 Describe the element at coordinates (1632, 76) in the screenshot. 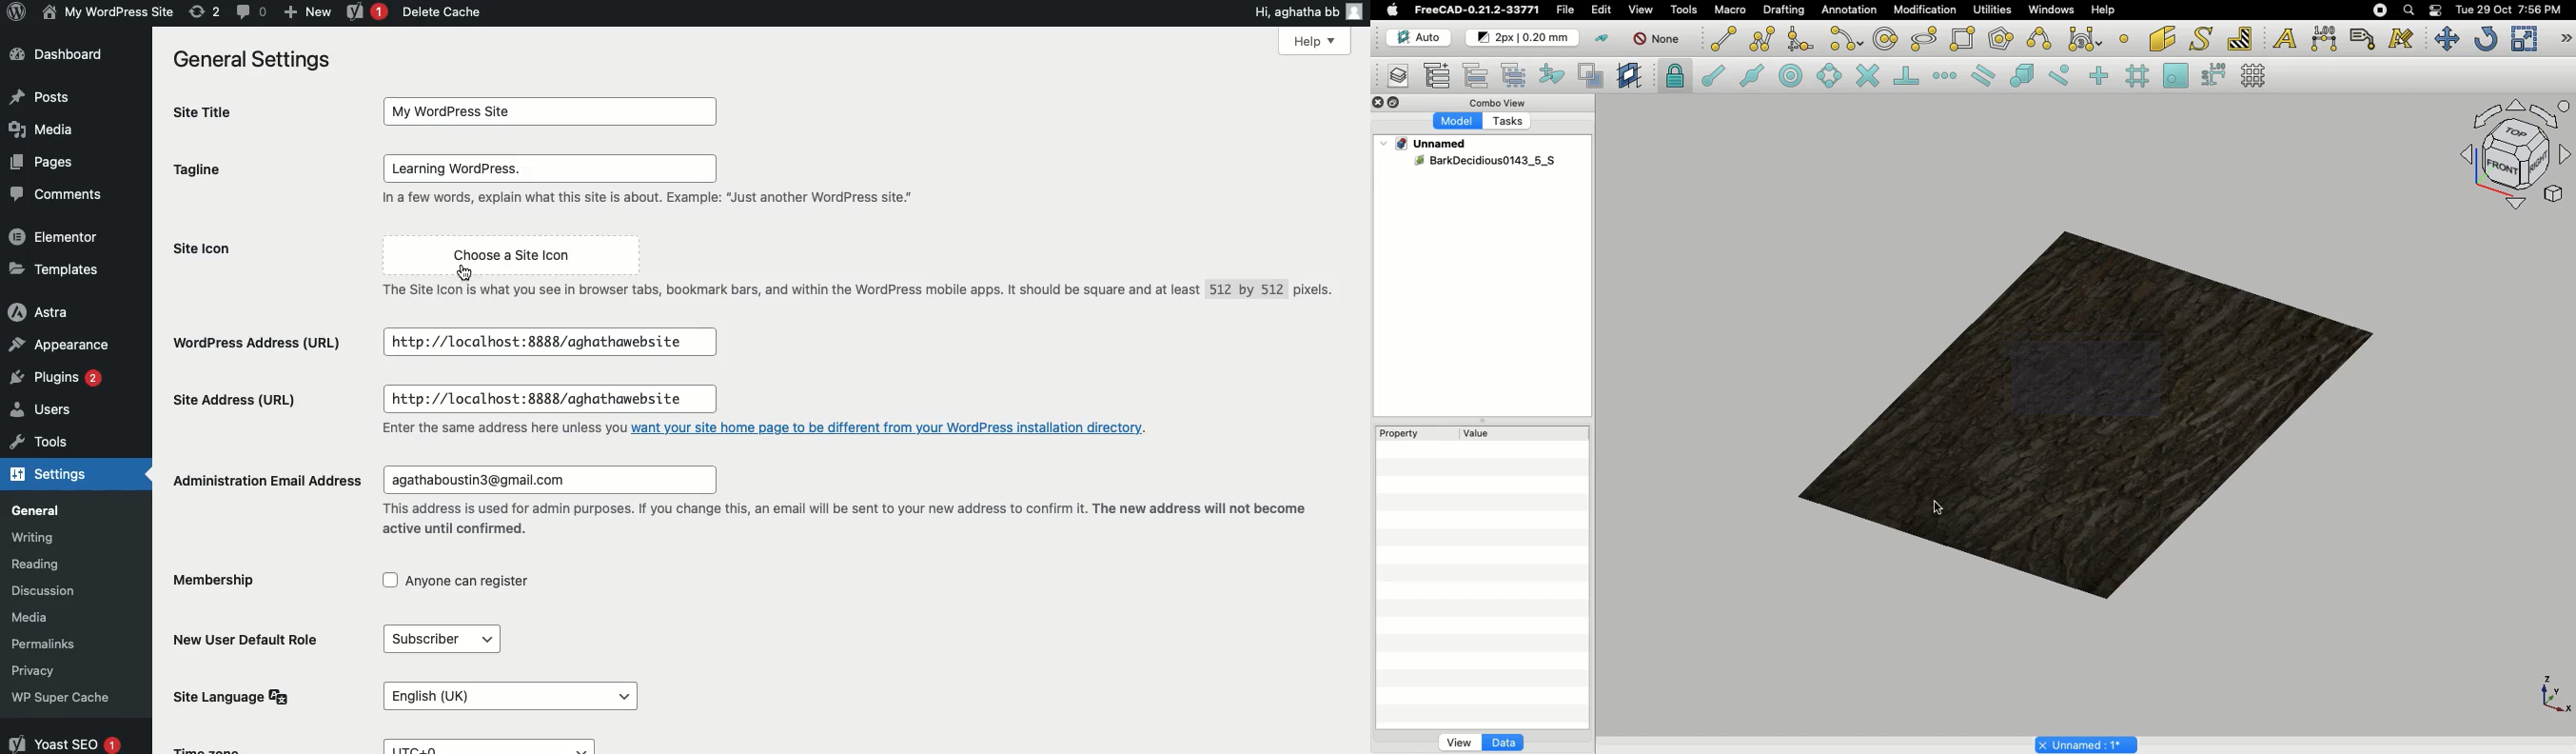

I see `Create working plane proxy` at that location.